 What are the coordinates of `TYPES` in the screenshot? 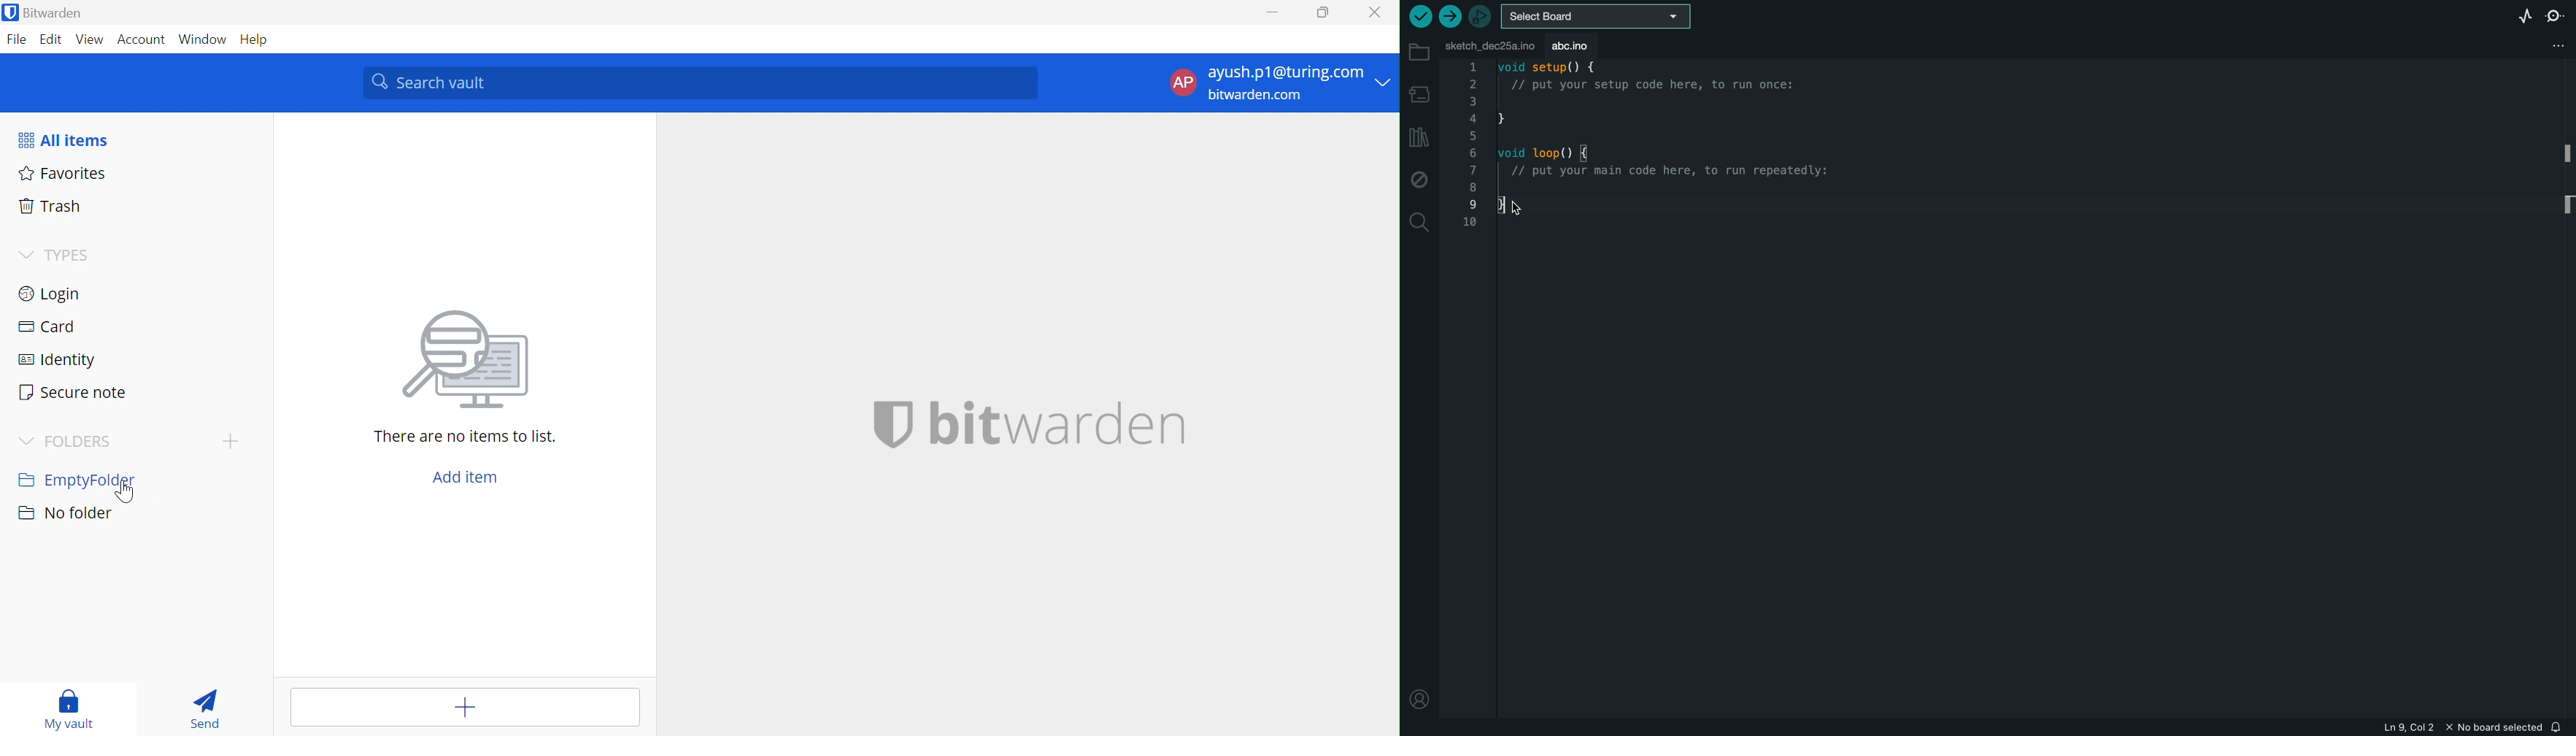 It's located at (80, 256).